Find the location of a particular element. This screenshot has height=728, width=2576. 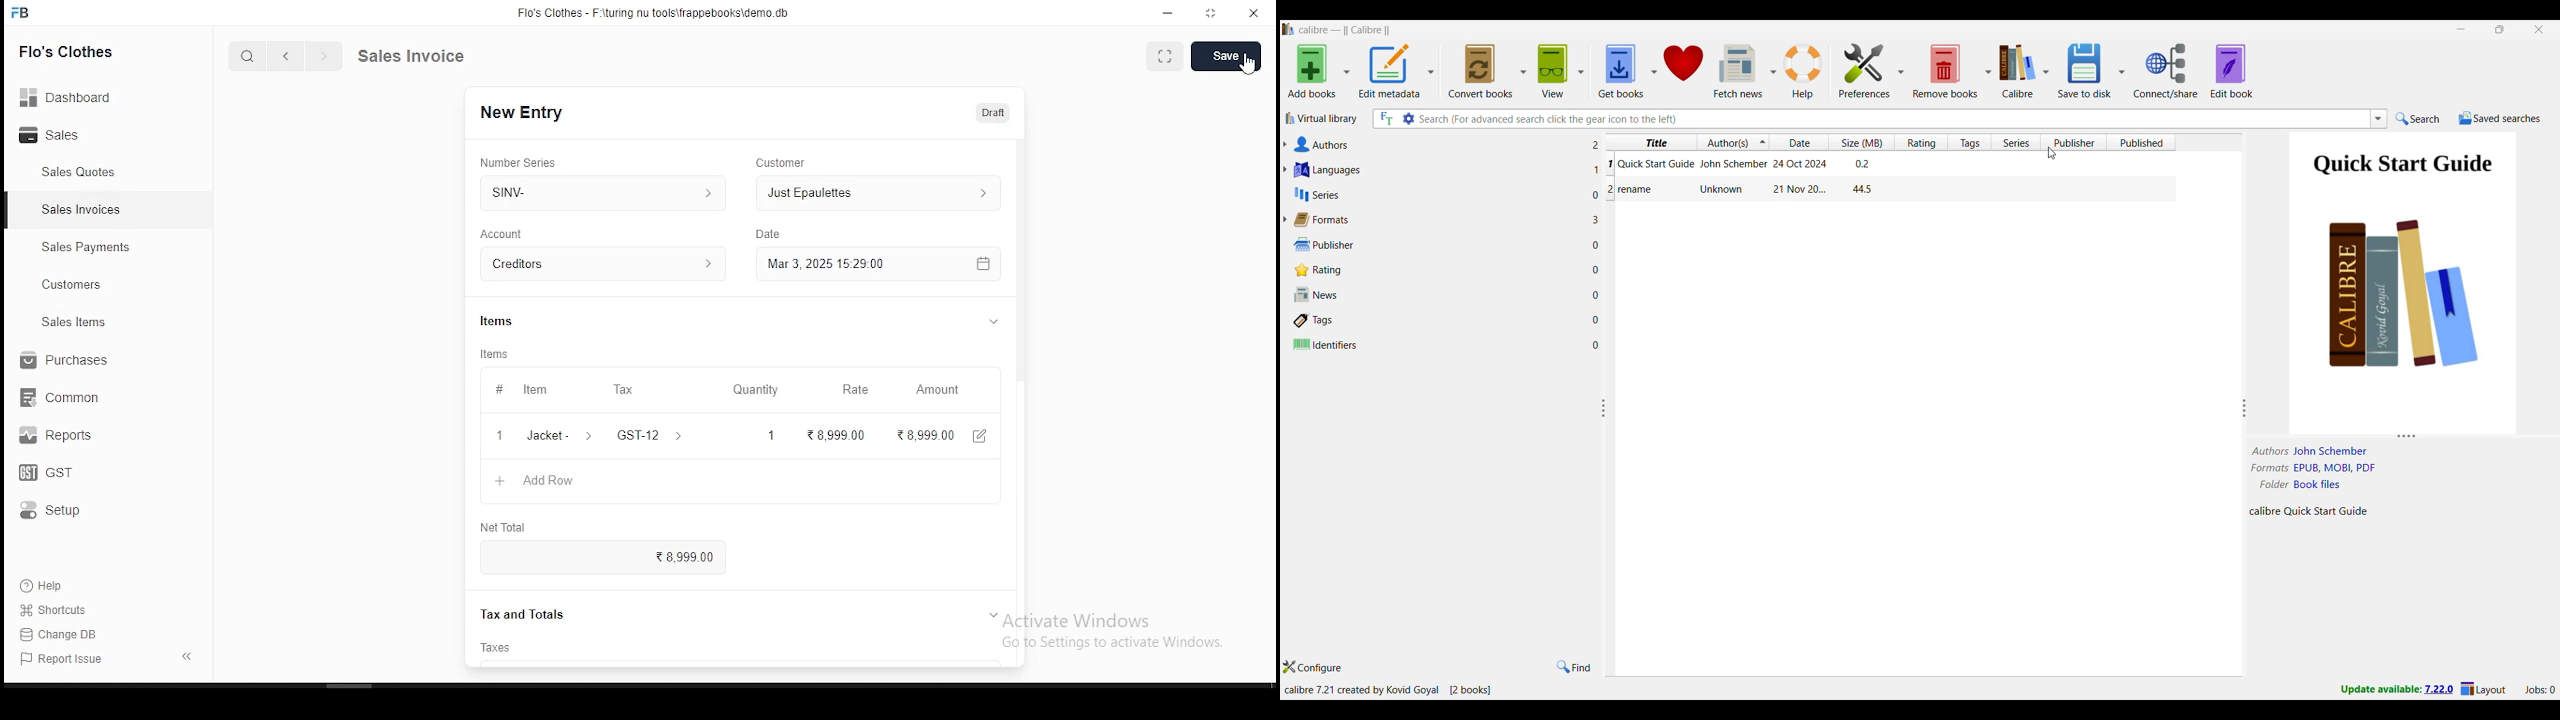

8,999.00 is located at coordinates (613, 557).